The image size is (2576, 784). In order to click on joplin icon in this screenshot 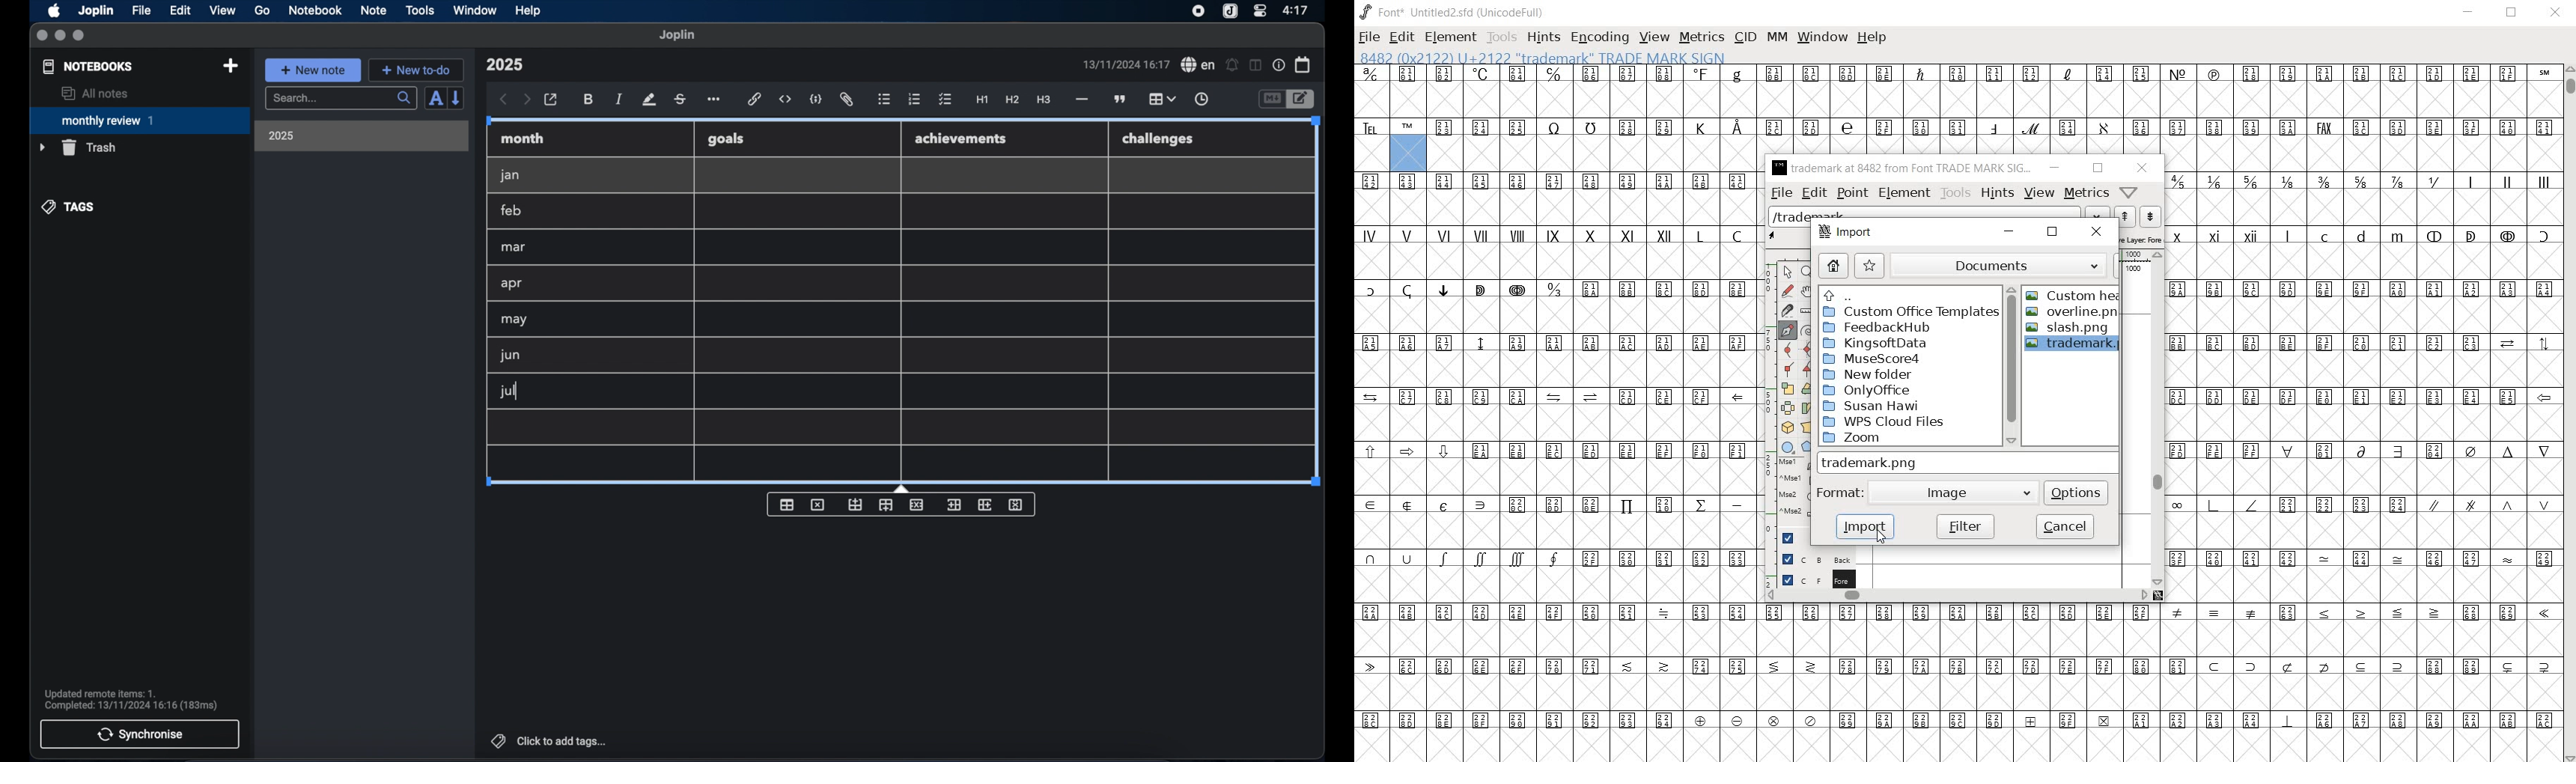, I will do `click(1229, 12)`.